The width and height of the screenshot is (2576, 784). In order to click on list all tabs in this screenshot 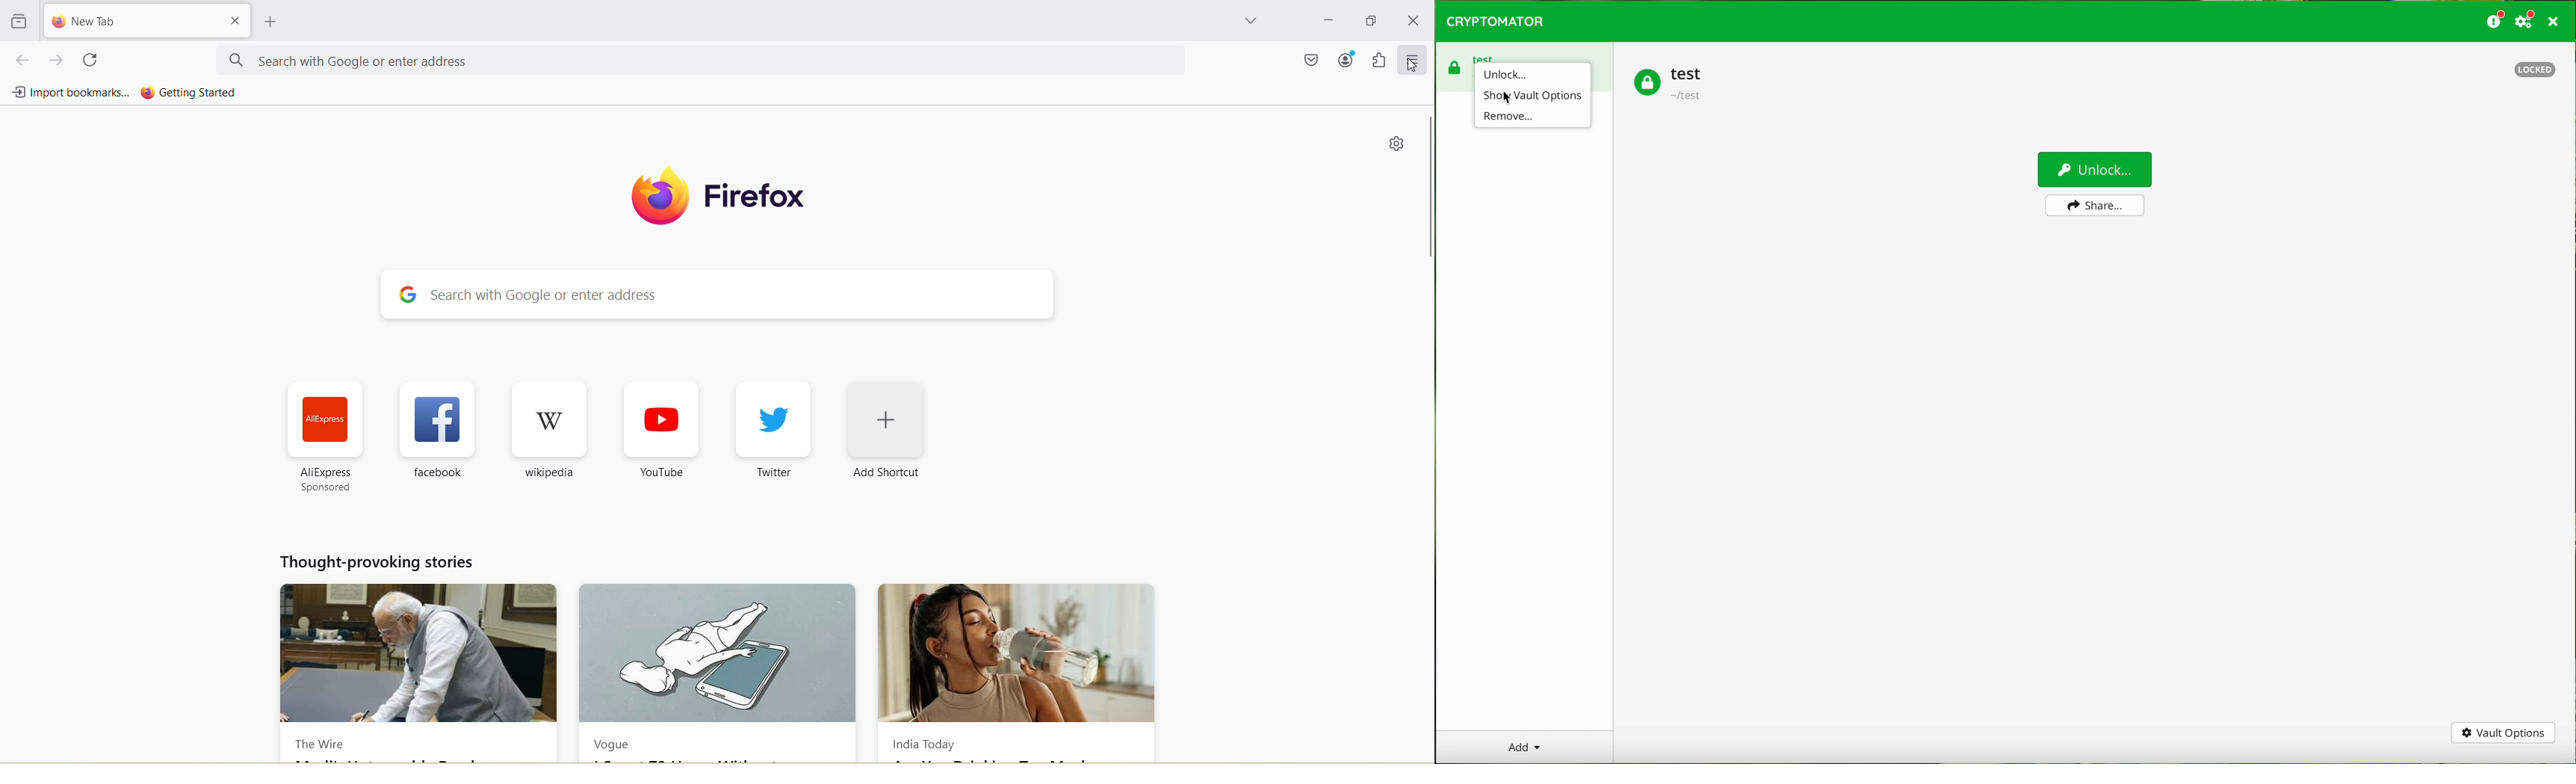, I will do `click(1248, 20)`.